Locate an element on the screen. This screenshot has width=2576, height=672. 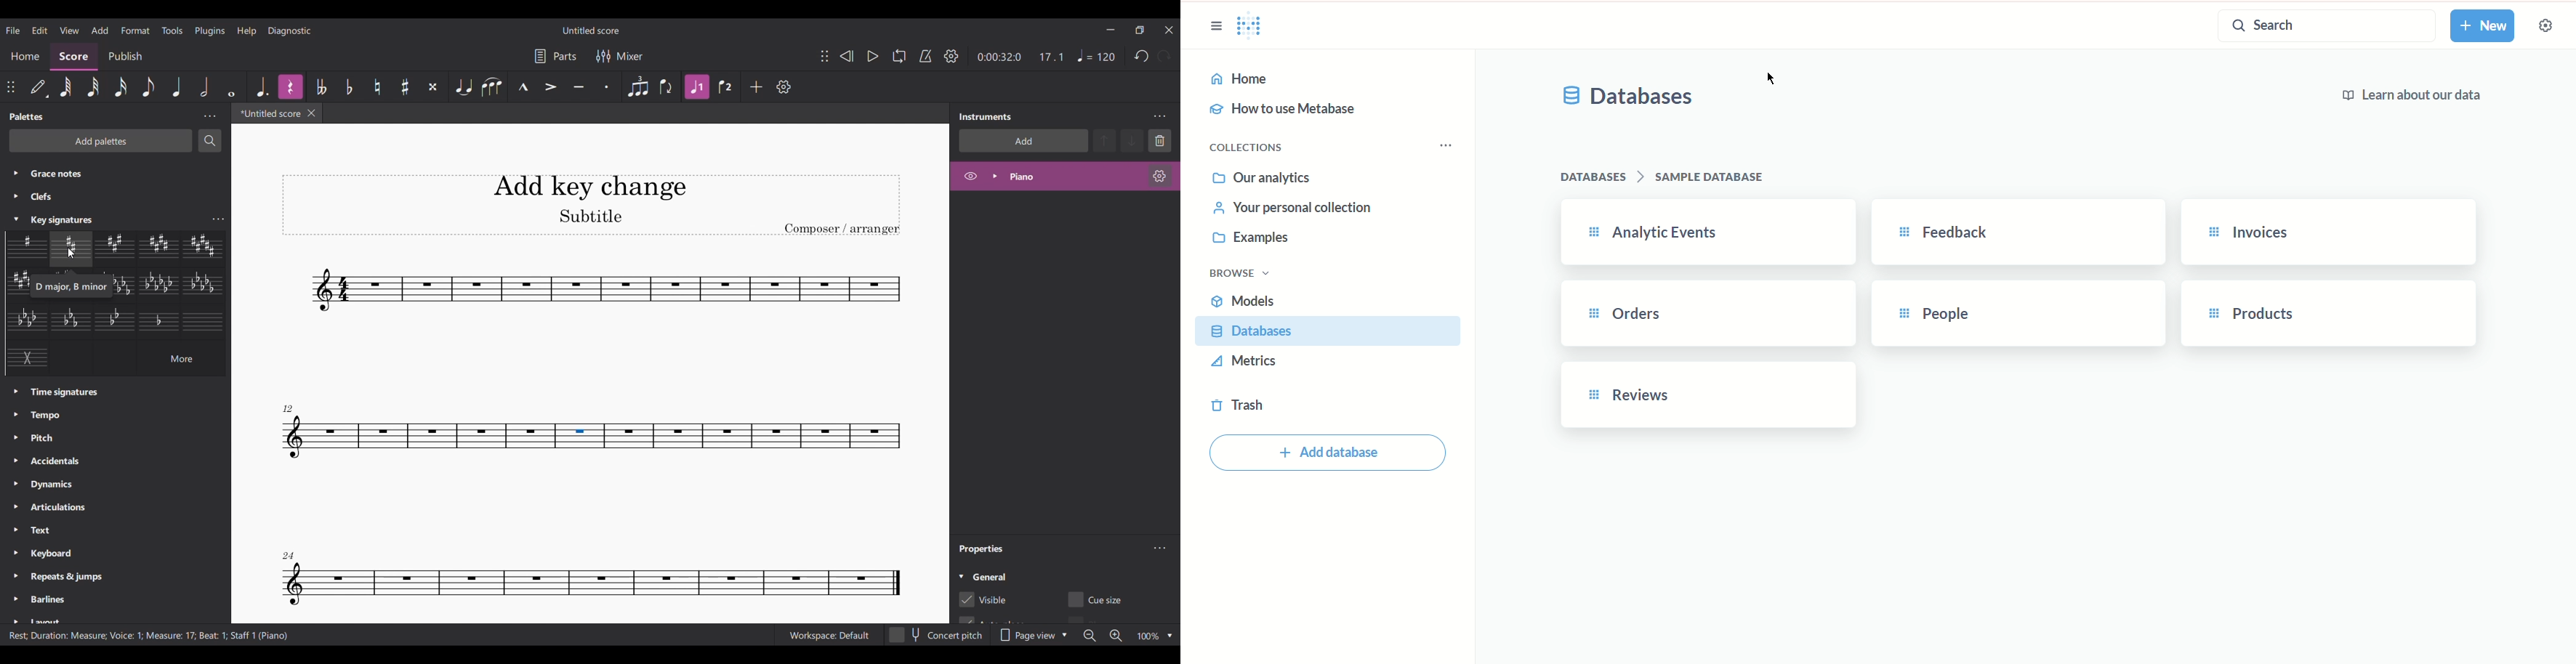
Workspace: default is located at coordinates (829, 636).